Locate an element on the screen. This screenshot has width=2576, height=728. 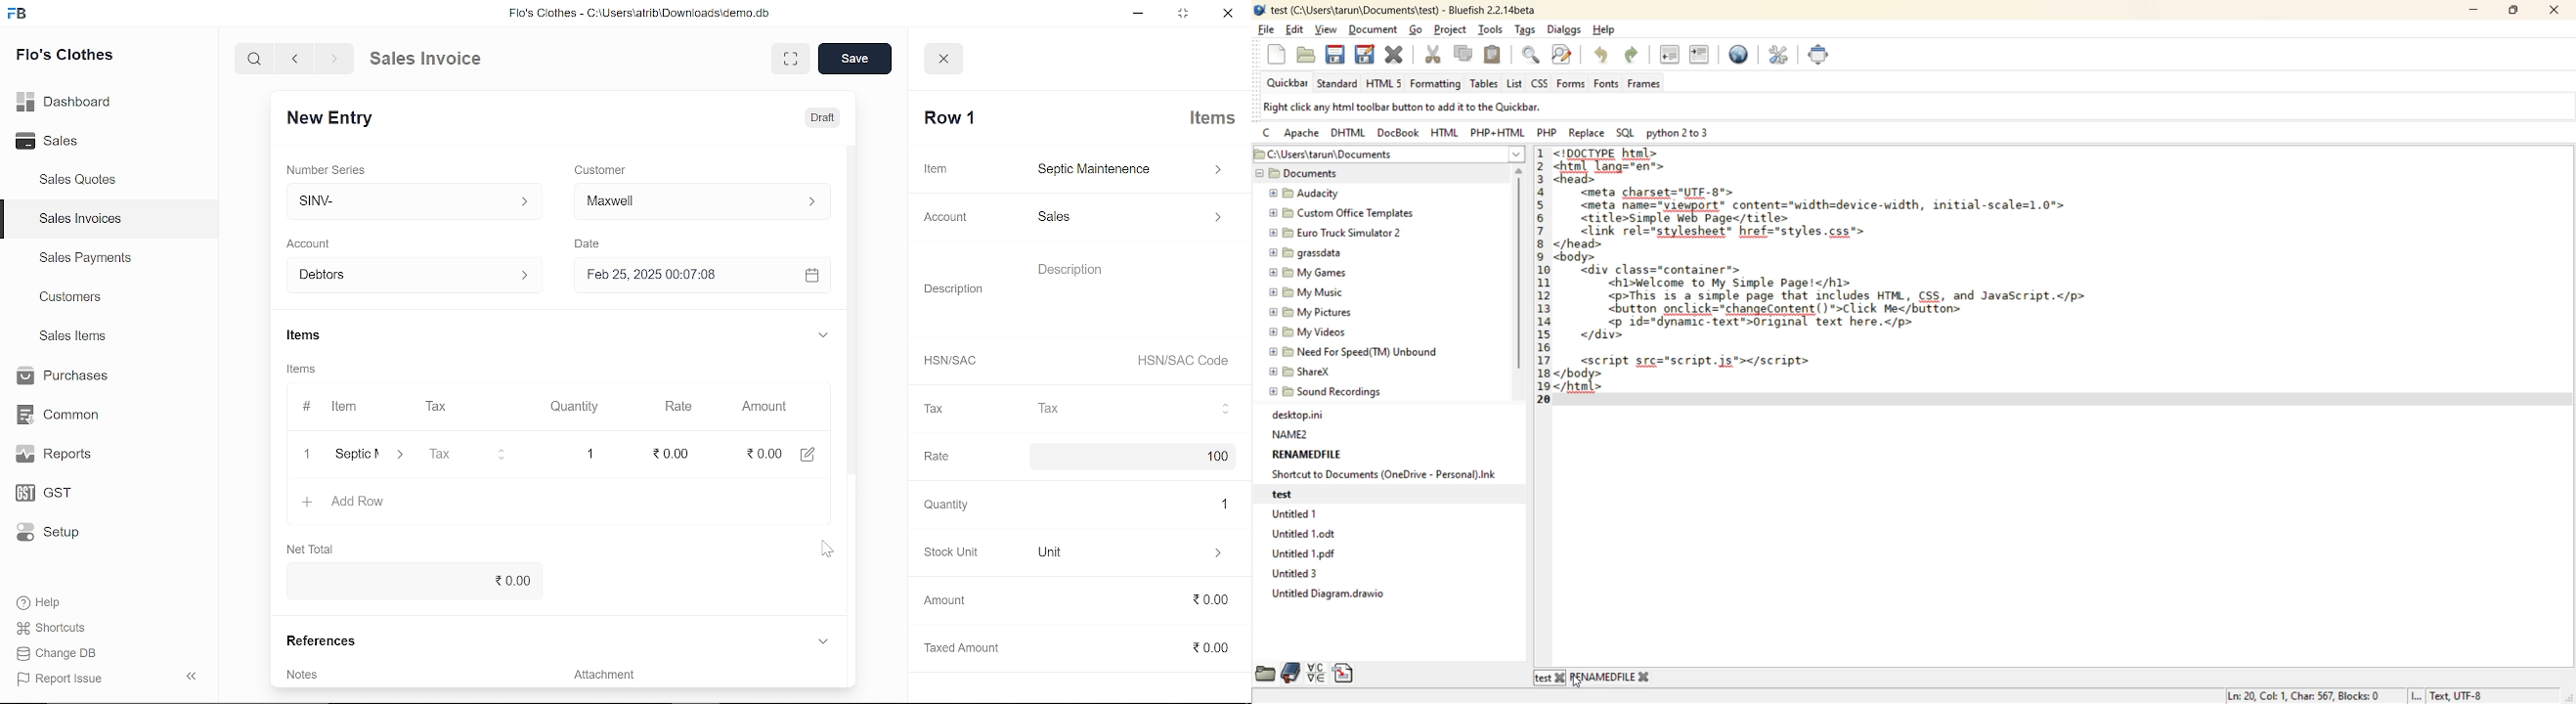
html 5 is located at coordinates (1386, 84).